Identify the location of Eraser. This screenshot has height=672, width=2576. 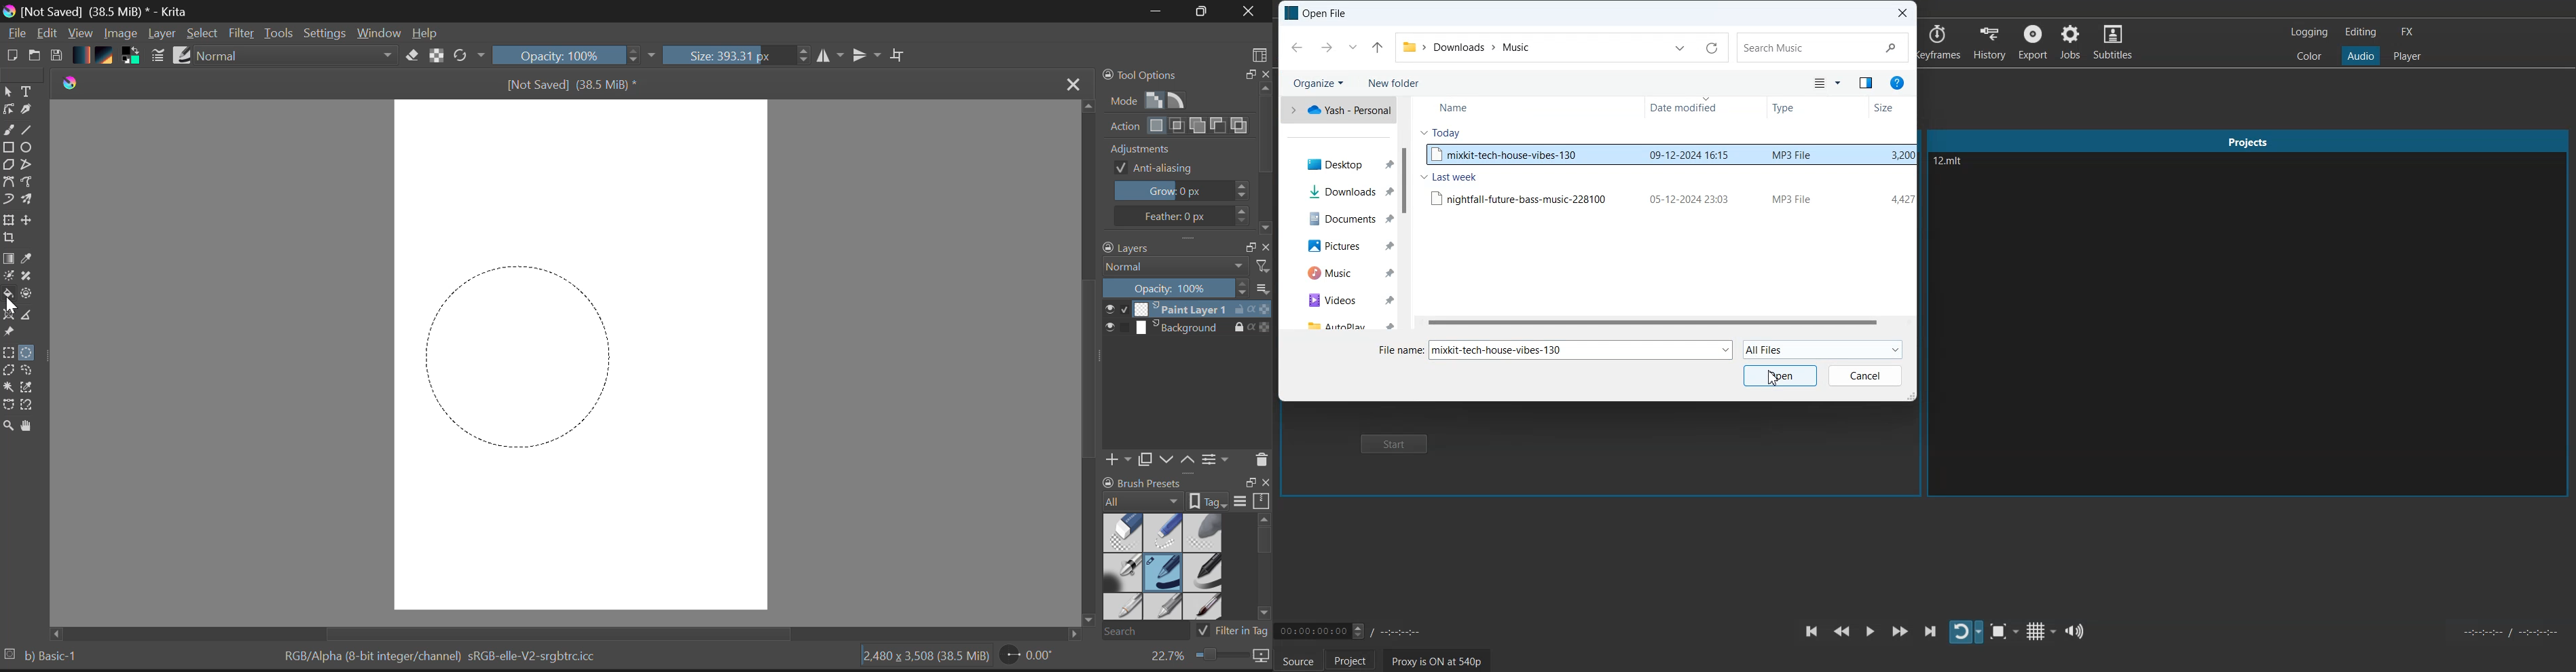
(410, 56).